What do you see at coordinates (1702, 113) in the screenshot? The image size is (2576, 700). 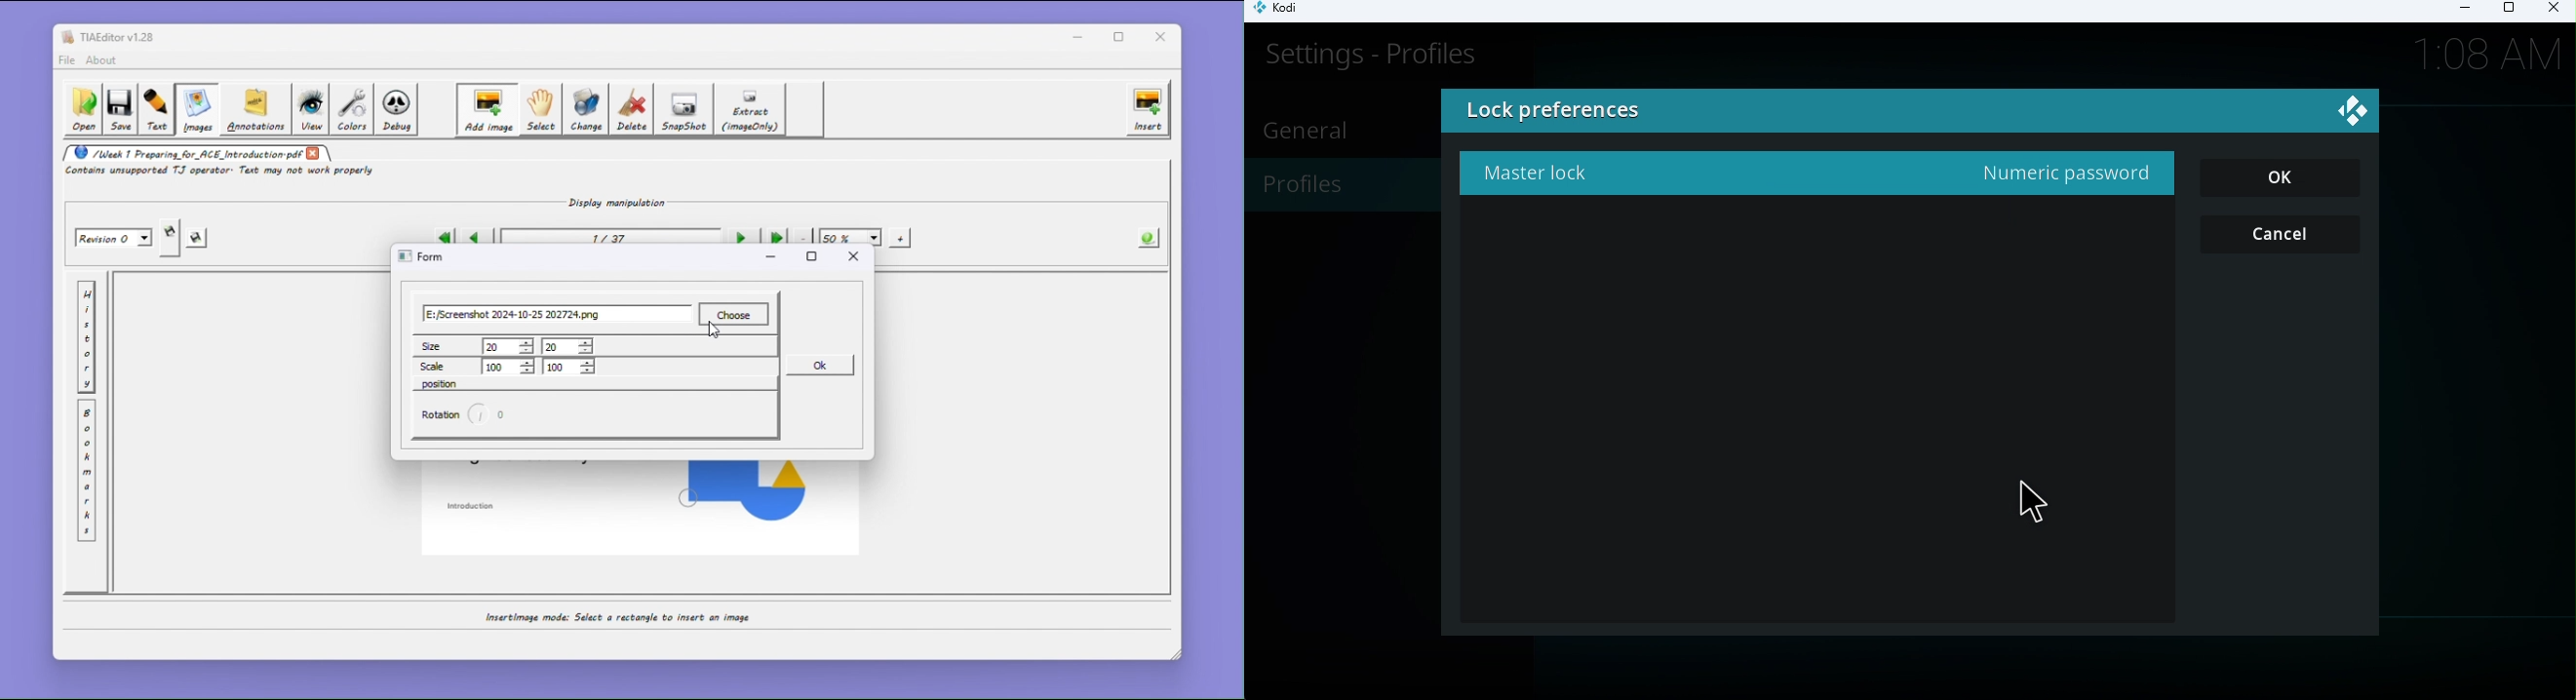 I see `lock preferences` at bounding box center [1702, 113].